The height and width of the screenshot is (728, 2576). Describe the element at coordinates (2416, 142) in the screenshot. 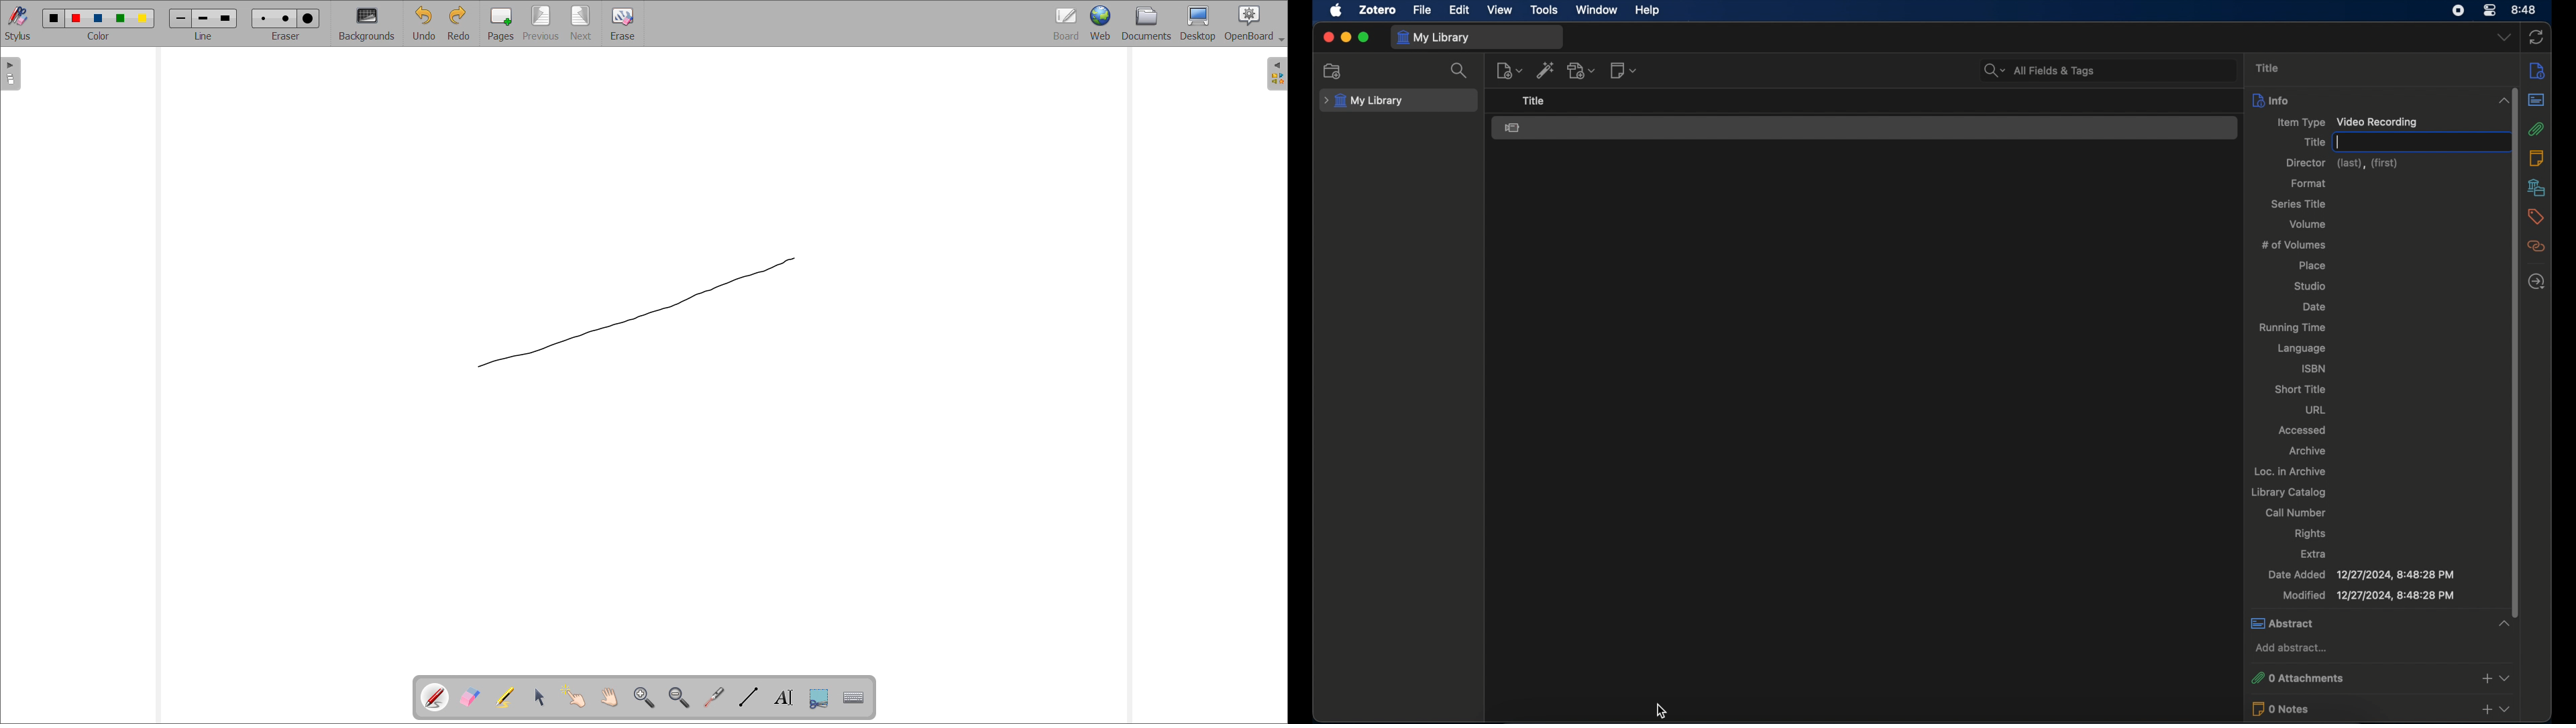

I see `text cursor` at that location.